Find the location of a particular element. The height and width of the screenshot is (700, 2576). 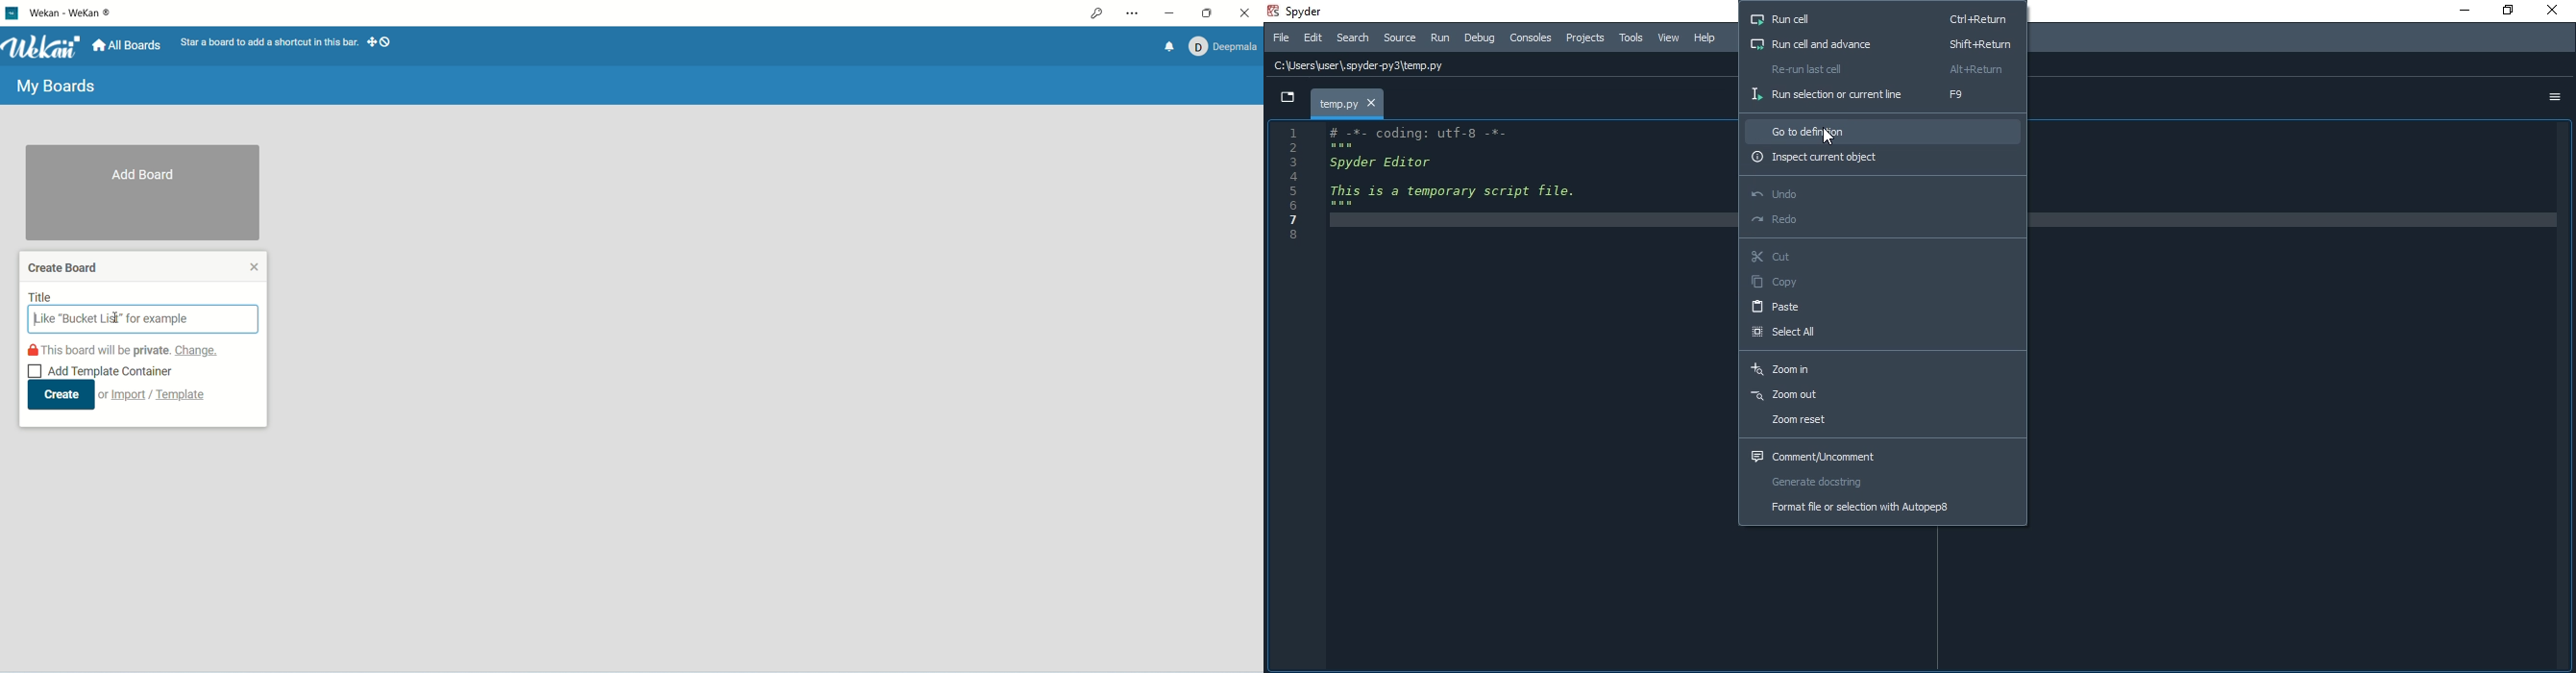

Debug is located at coordinates (1479, 37).